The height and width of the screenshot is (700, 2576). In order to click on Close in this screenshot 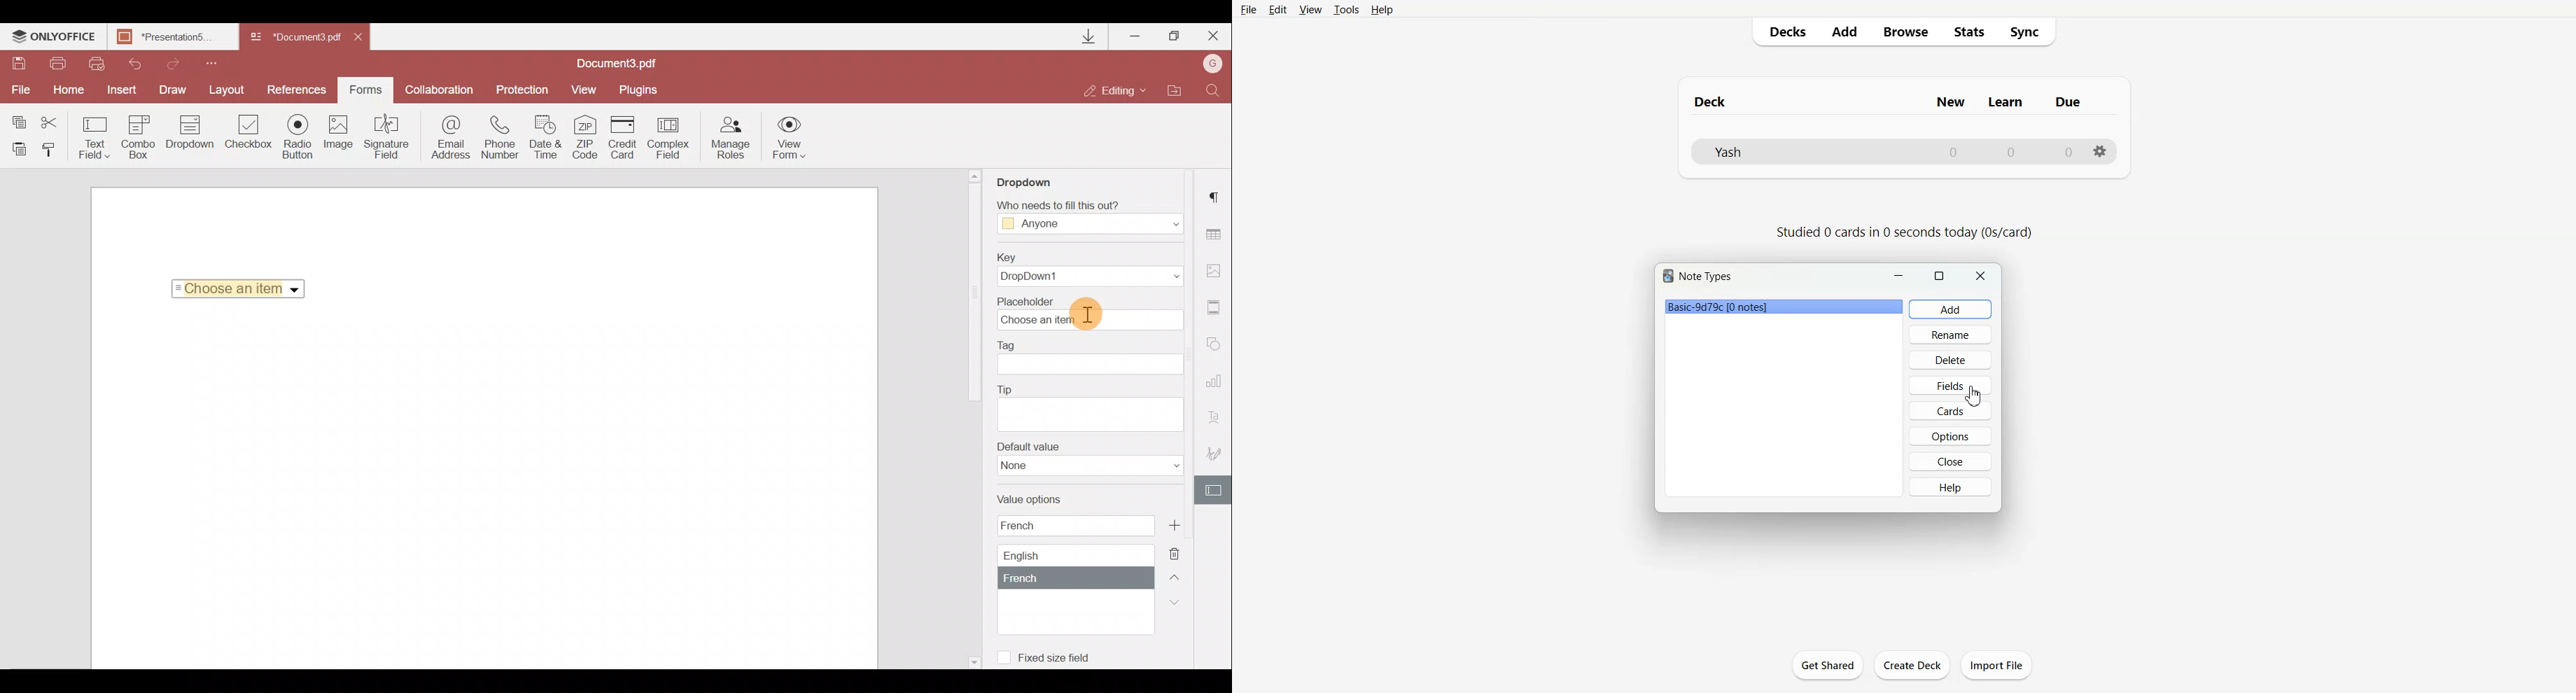, I will do `click(1981, 276)`.